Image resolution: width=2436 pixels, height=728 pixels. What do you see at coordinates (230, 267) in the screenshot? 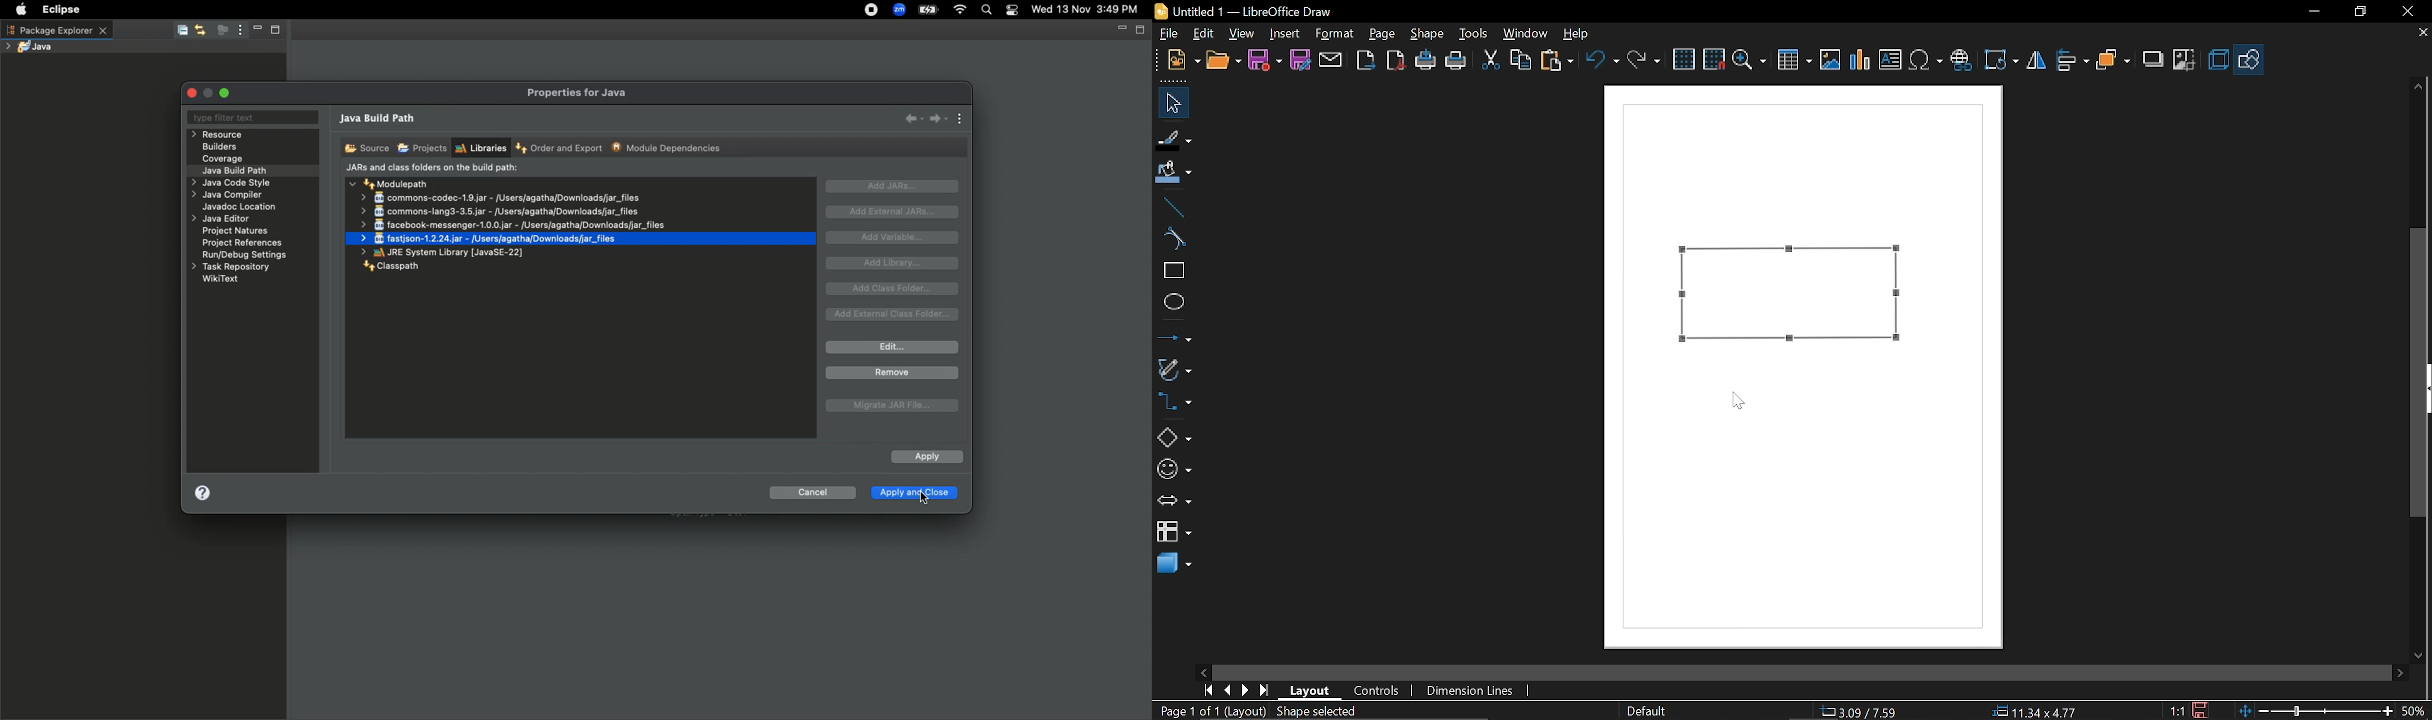
I see `Task repository` at bounding box center [230, 267].